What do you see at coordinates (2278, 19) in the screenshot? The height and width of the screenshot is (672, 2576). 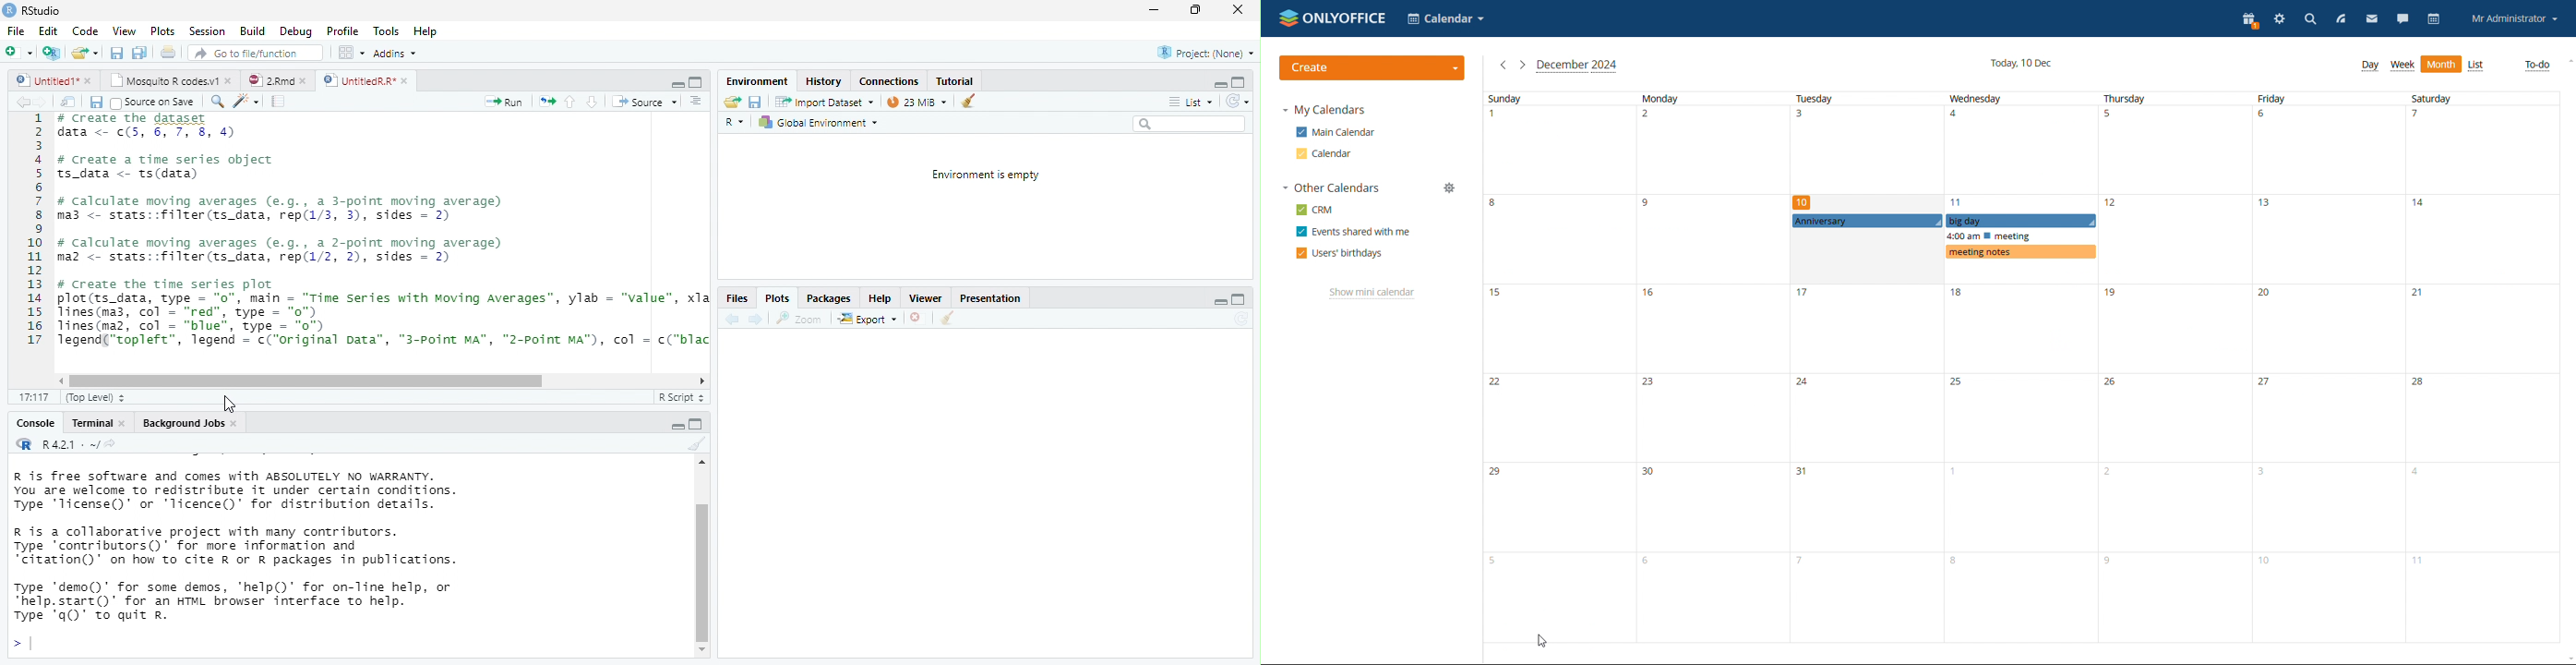 I see `settings` at bounding box center [2278, 19].